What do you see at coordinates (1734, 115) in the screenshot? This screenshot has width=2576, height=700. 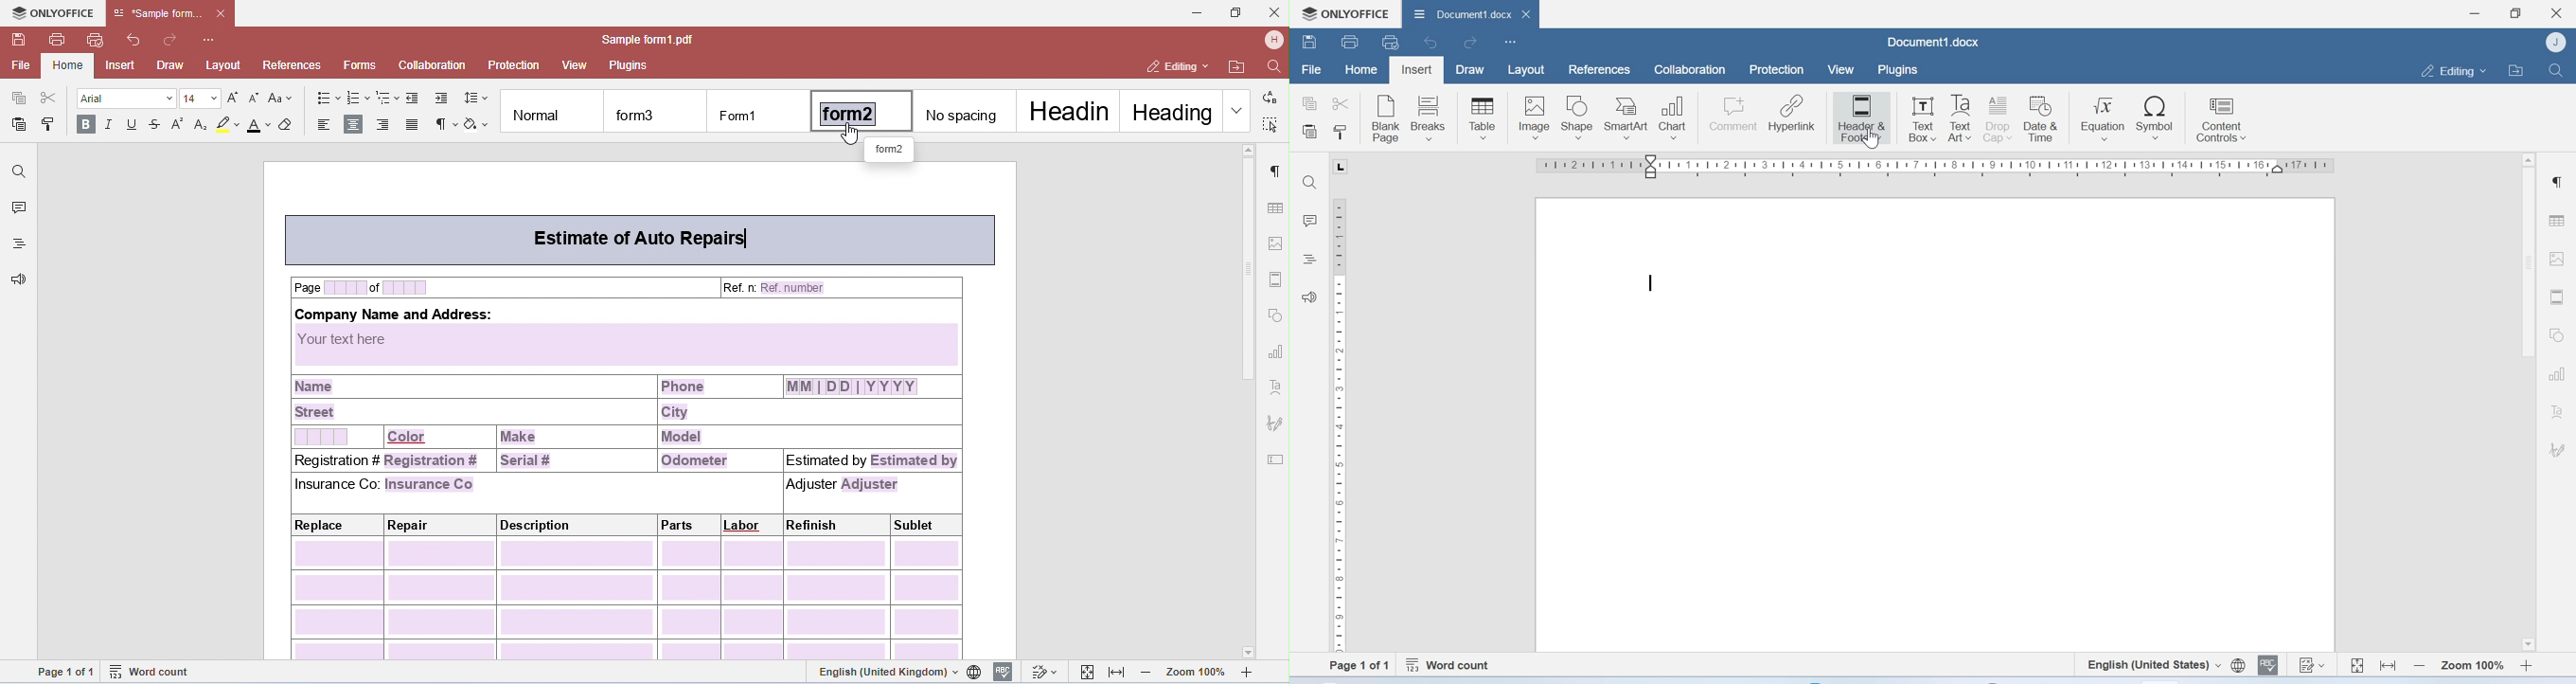 I see `Comment` at bounding box center [1734, 115].